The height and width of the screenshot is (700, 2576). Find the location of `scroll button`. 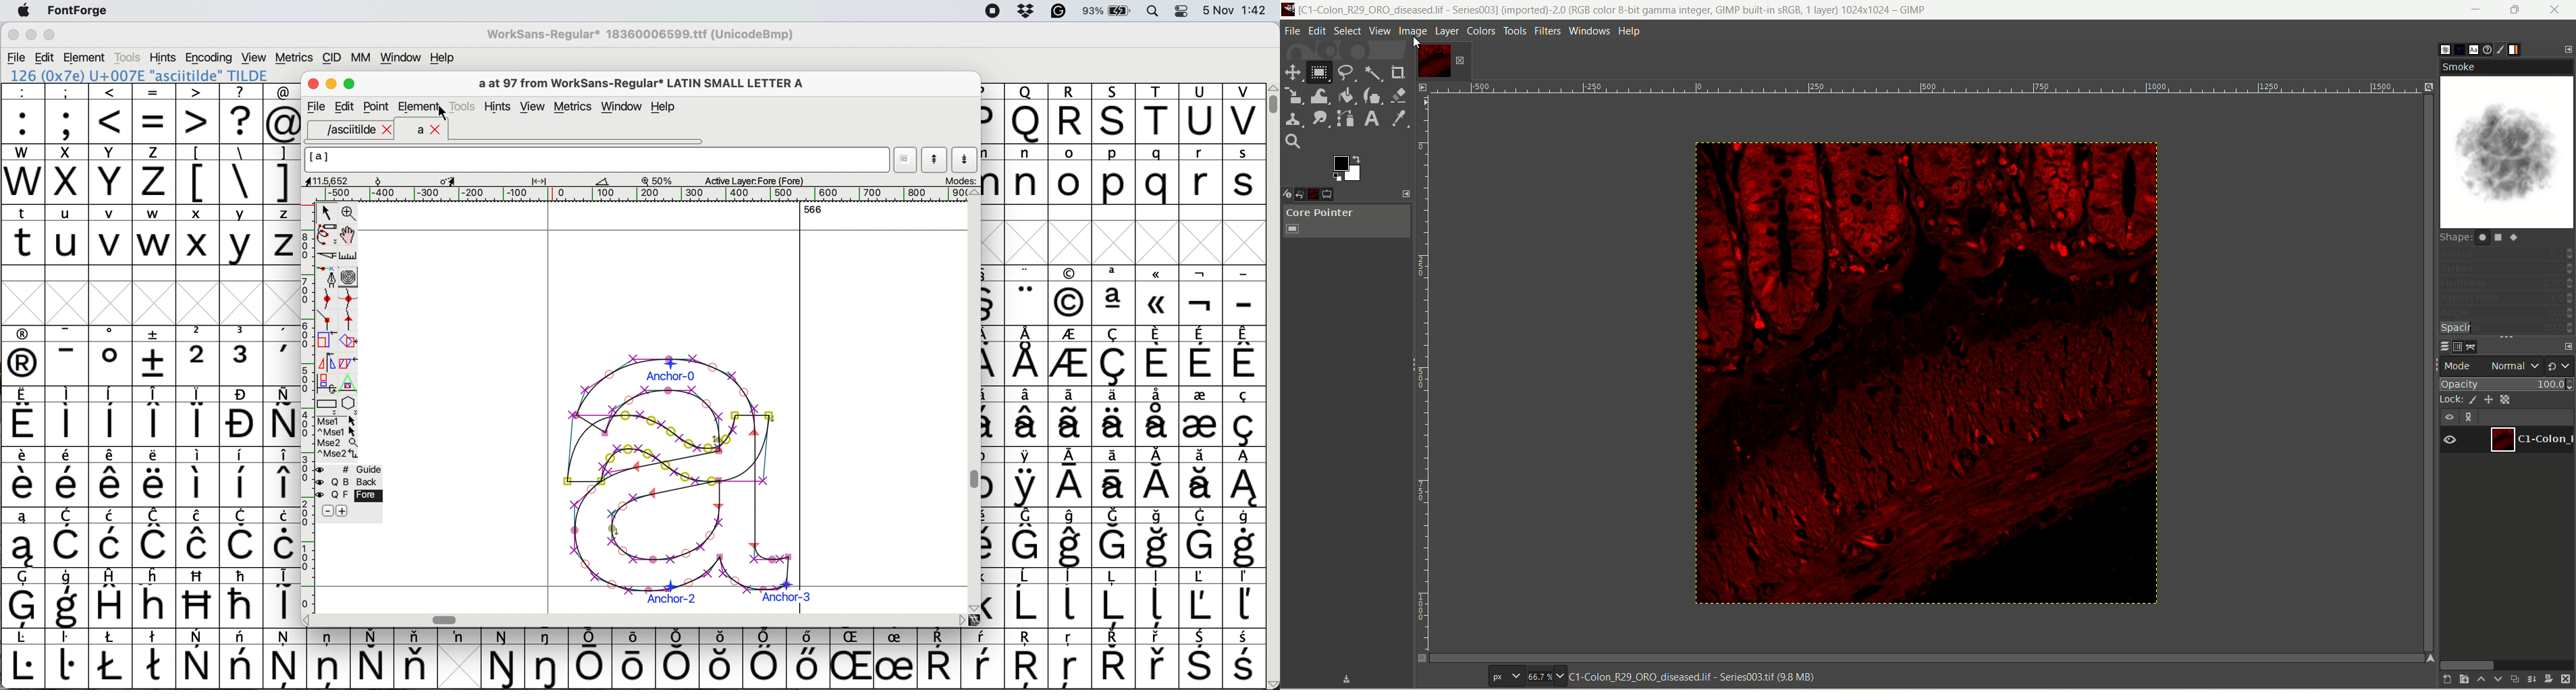

scroll button is located at coordinates (974, 193).